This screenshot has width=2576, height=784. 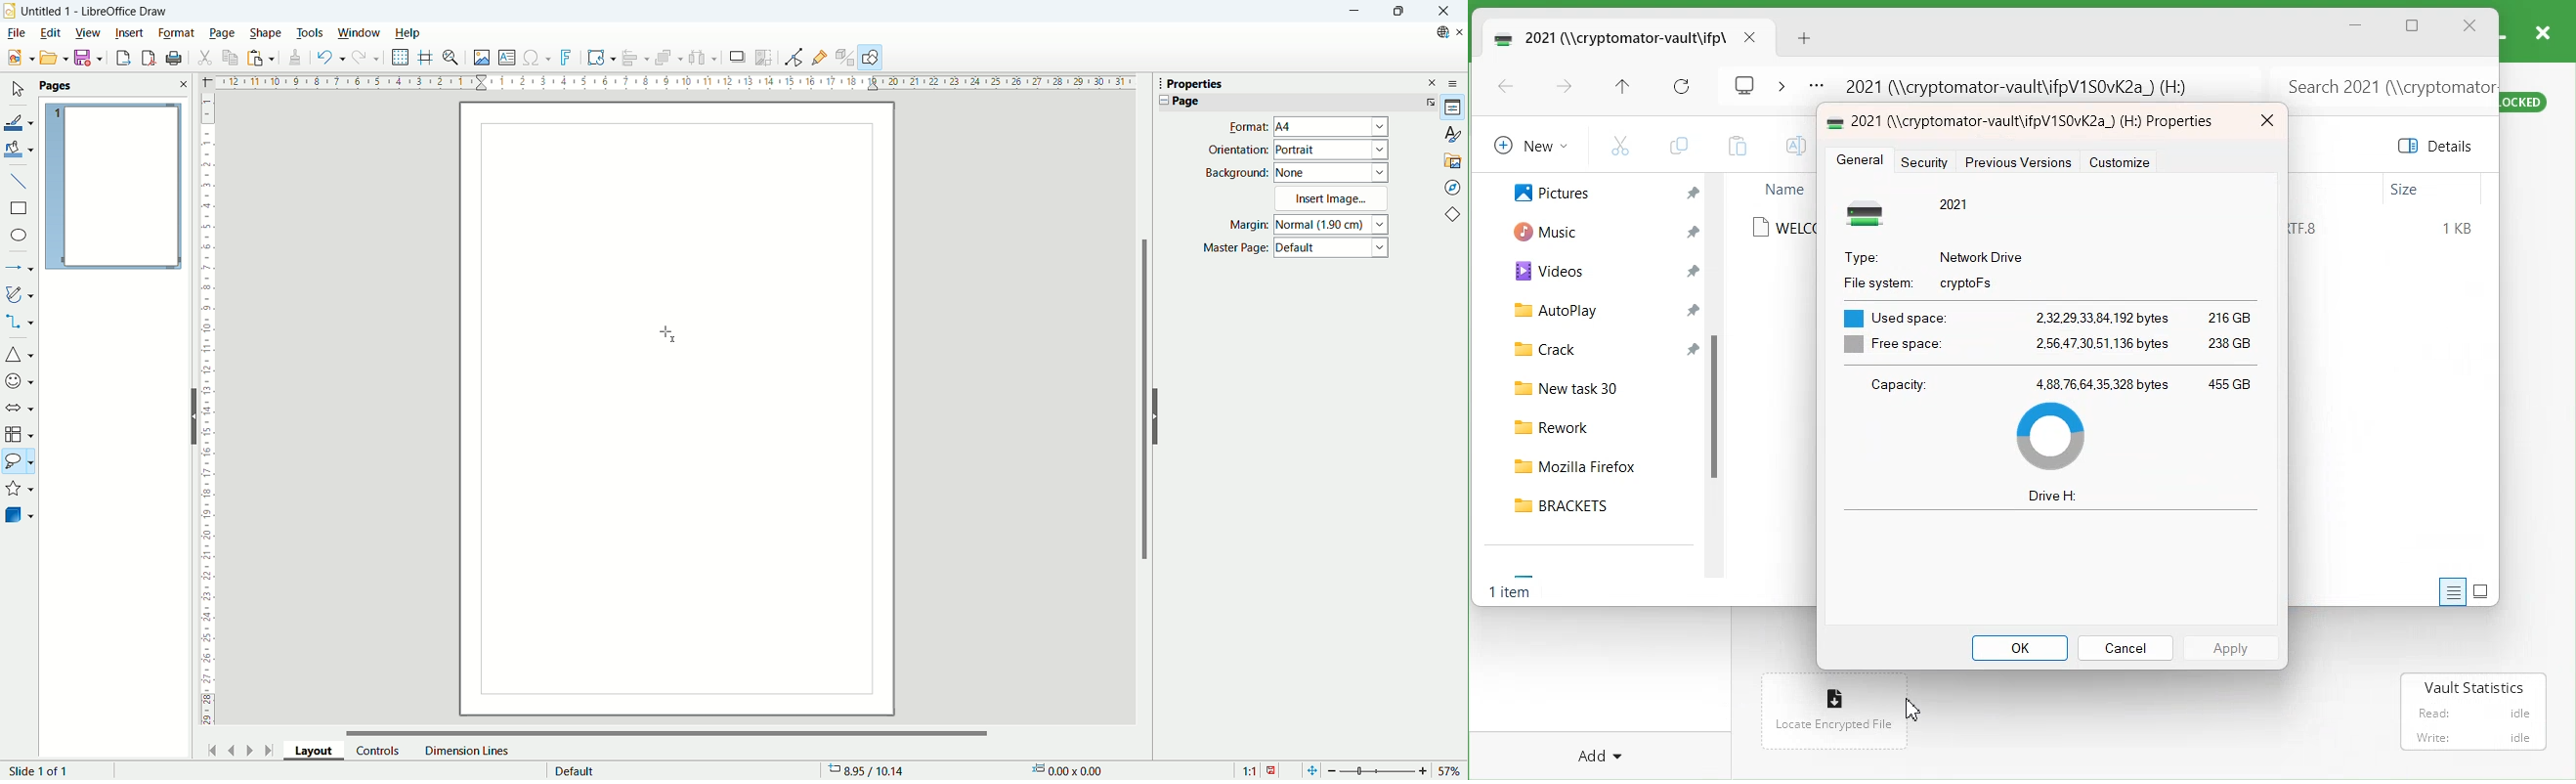 I want to click on Gallery, so click(x=1453, y=160).